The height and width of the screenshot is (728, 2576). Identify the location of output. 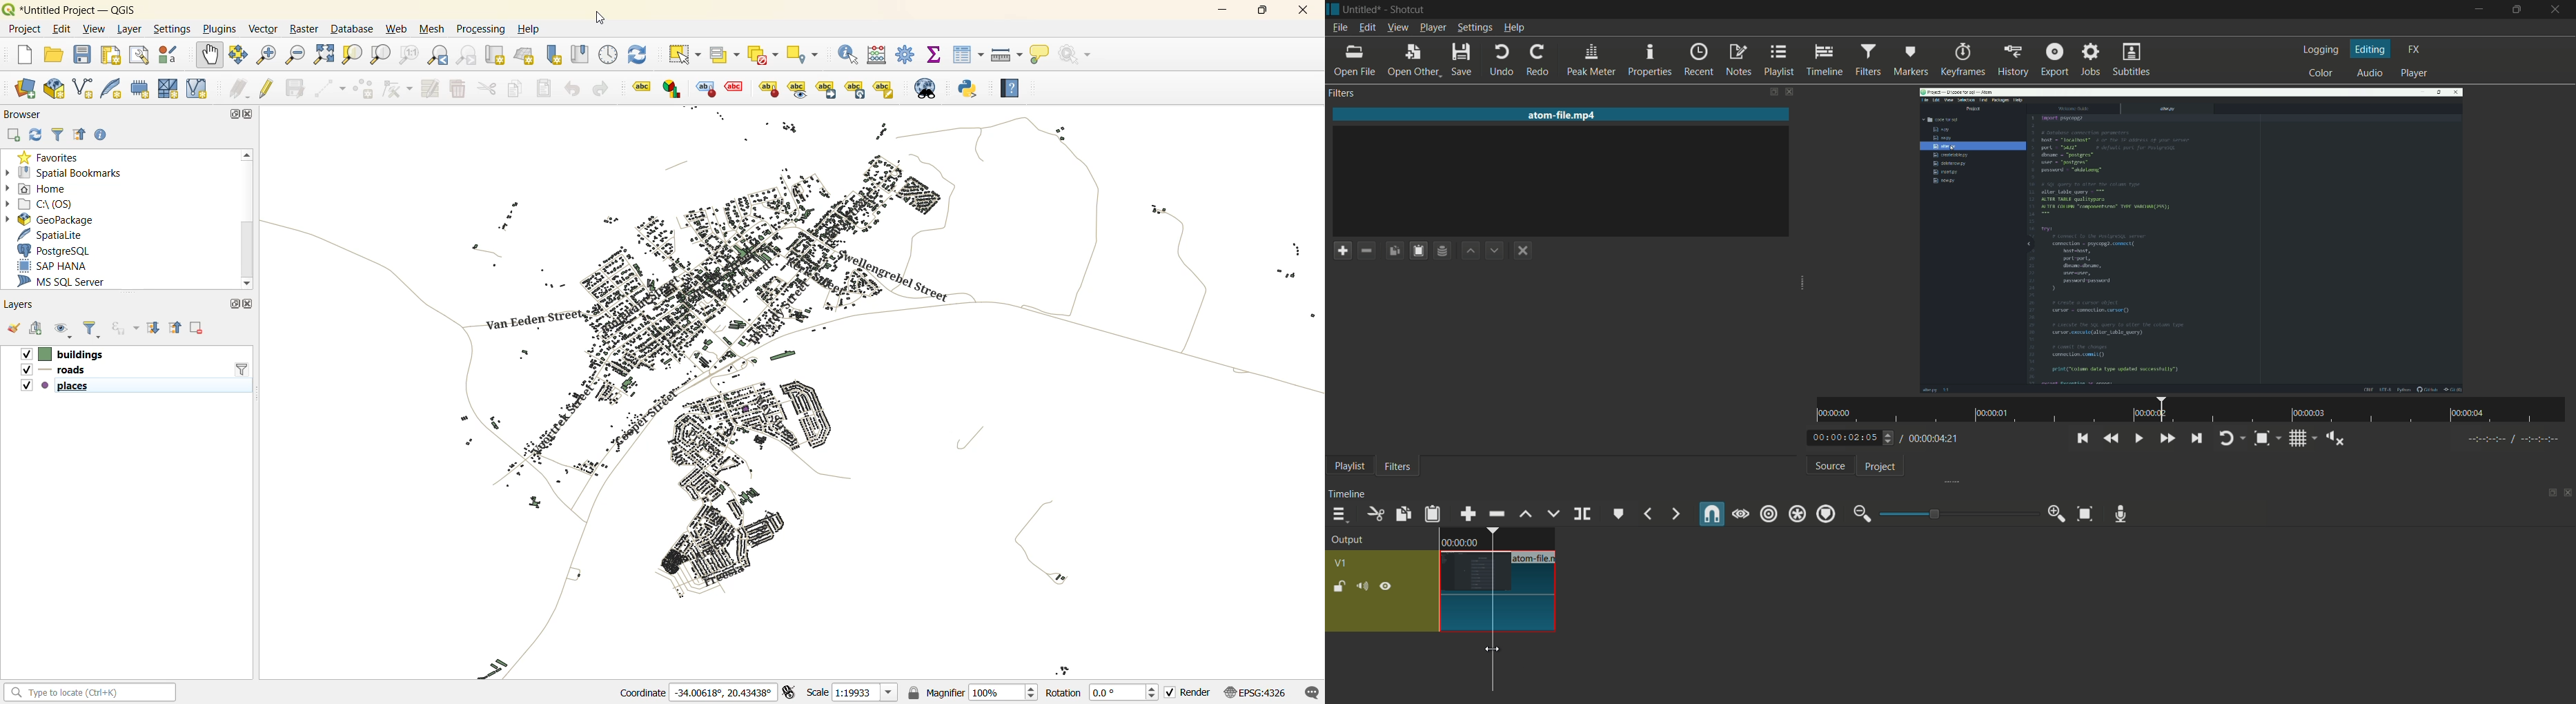
(1349, 540).